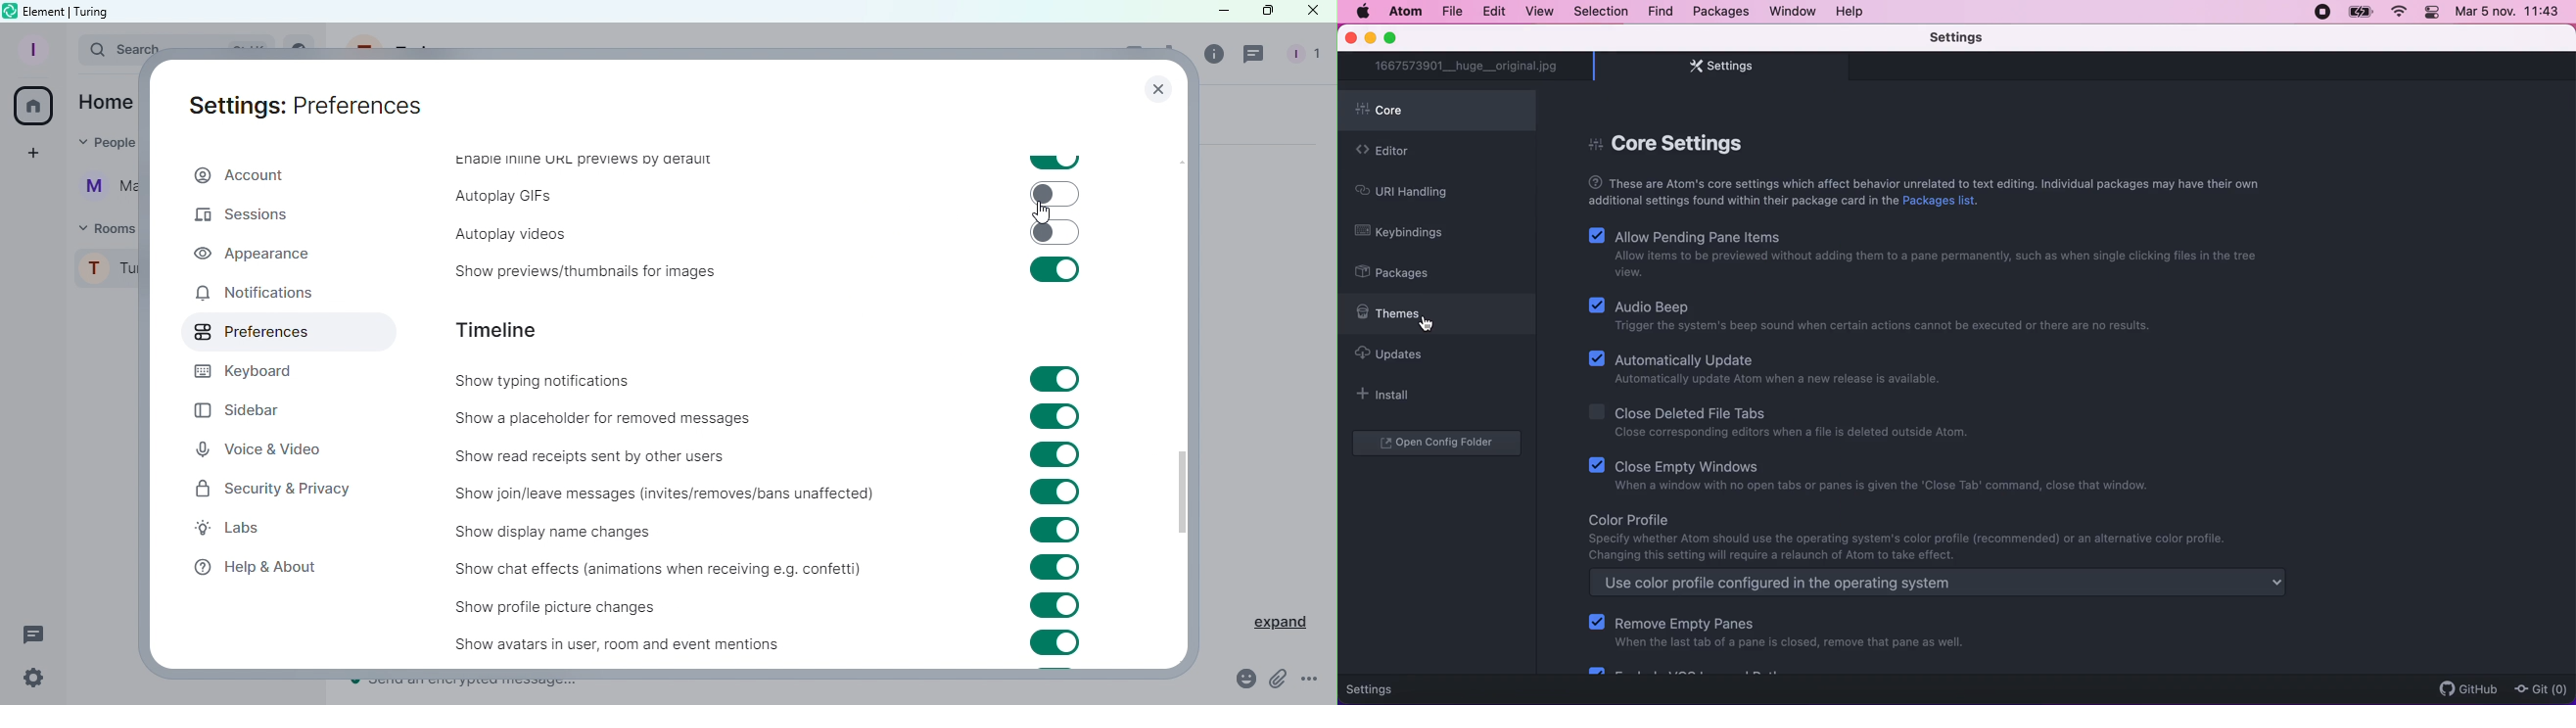  I want to click on Prefrences, so click(276, 333).